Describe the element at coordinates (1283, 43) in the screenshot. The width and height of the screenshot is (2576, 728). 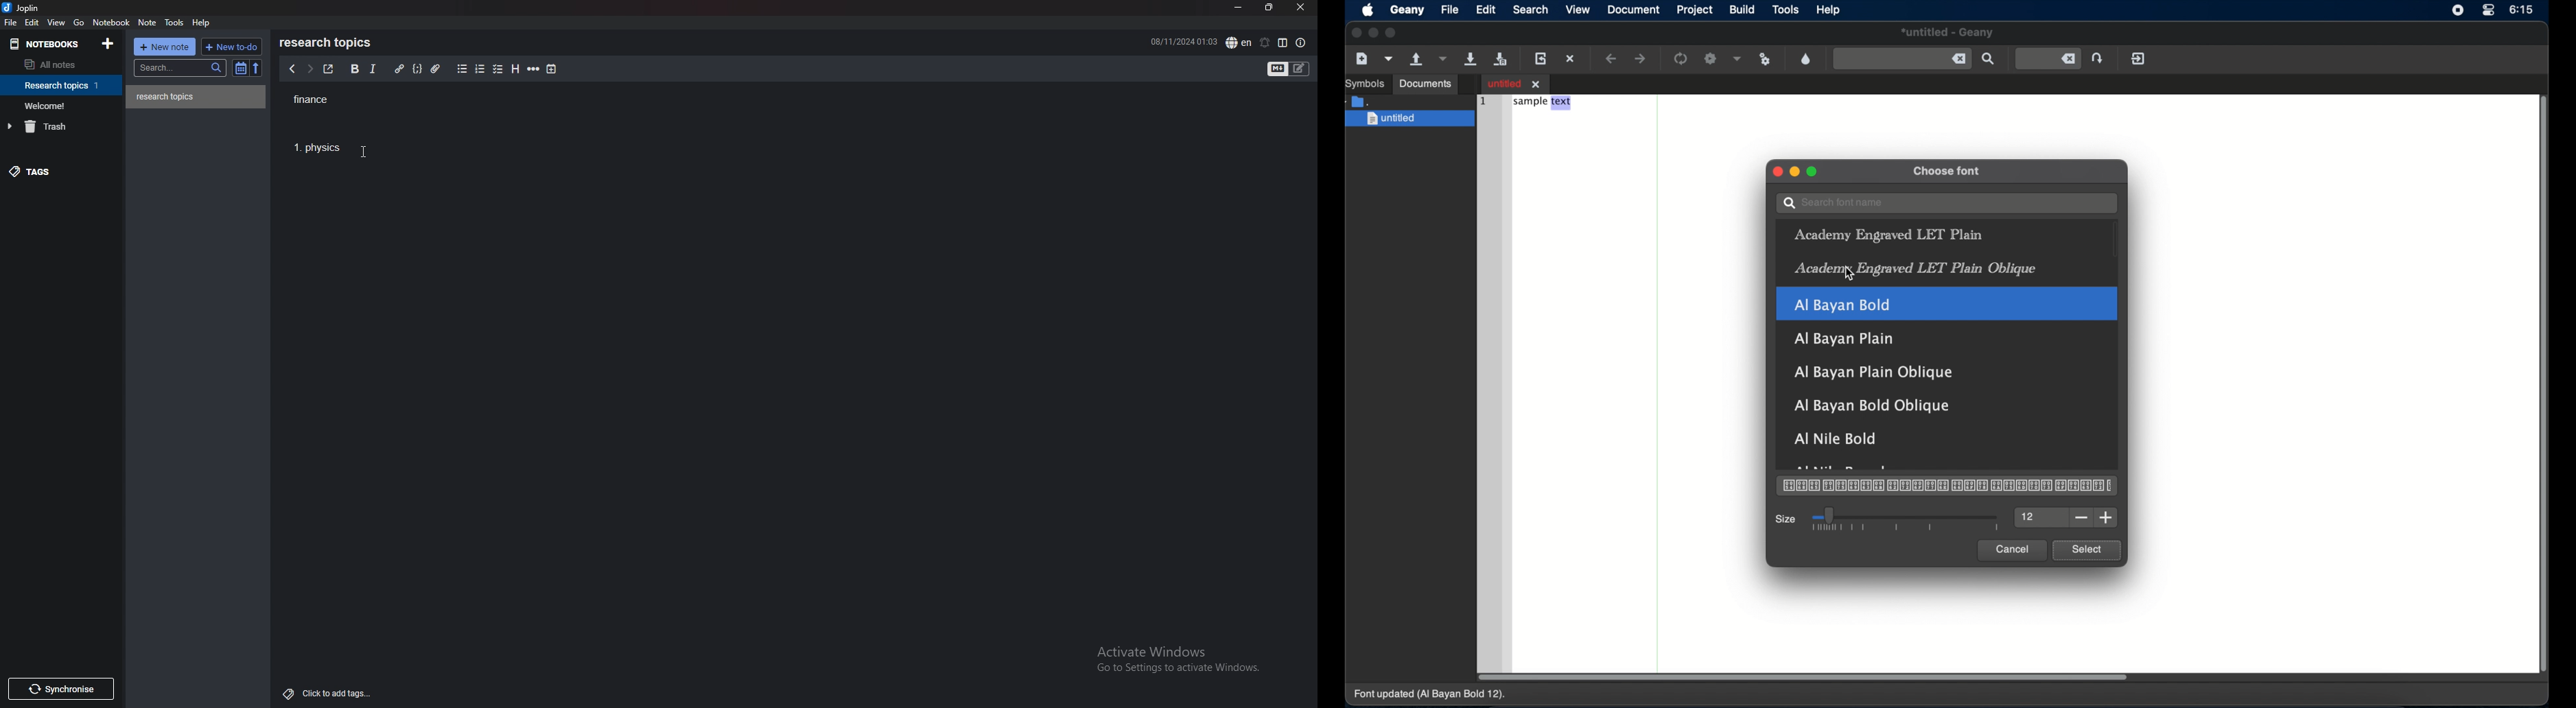
I see `toggle editor layout` at that location.